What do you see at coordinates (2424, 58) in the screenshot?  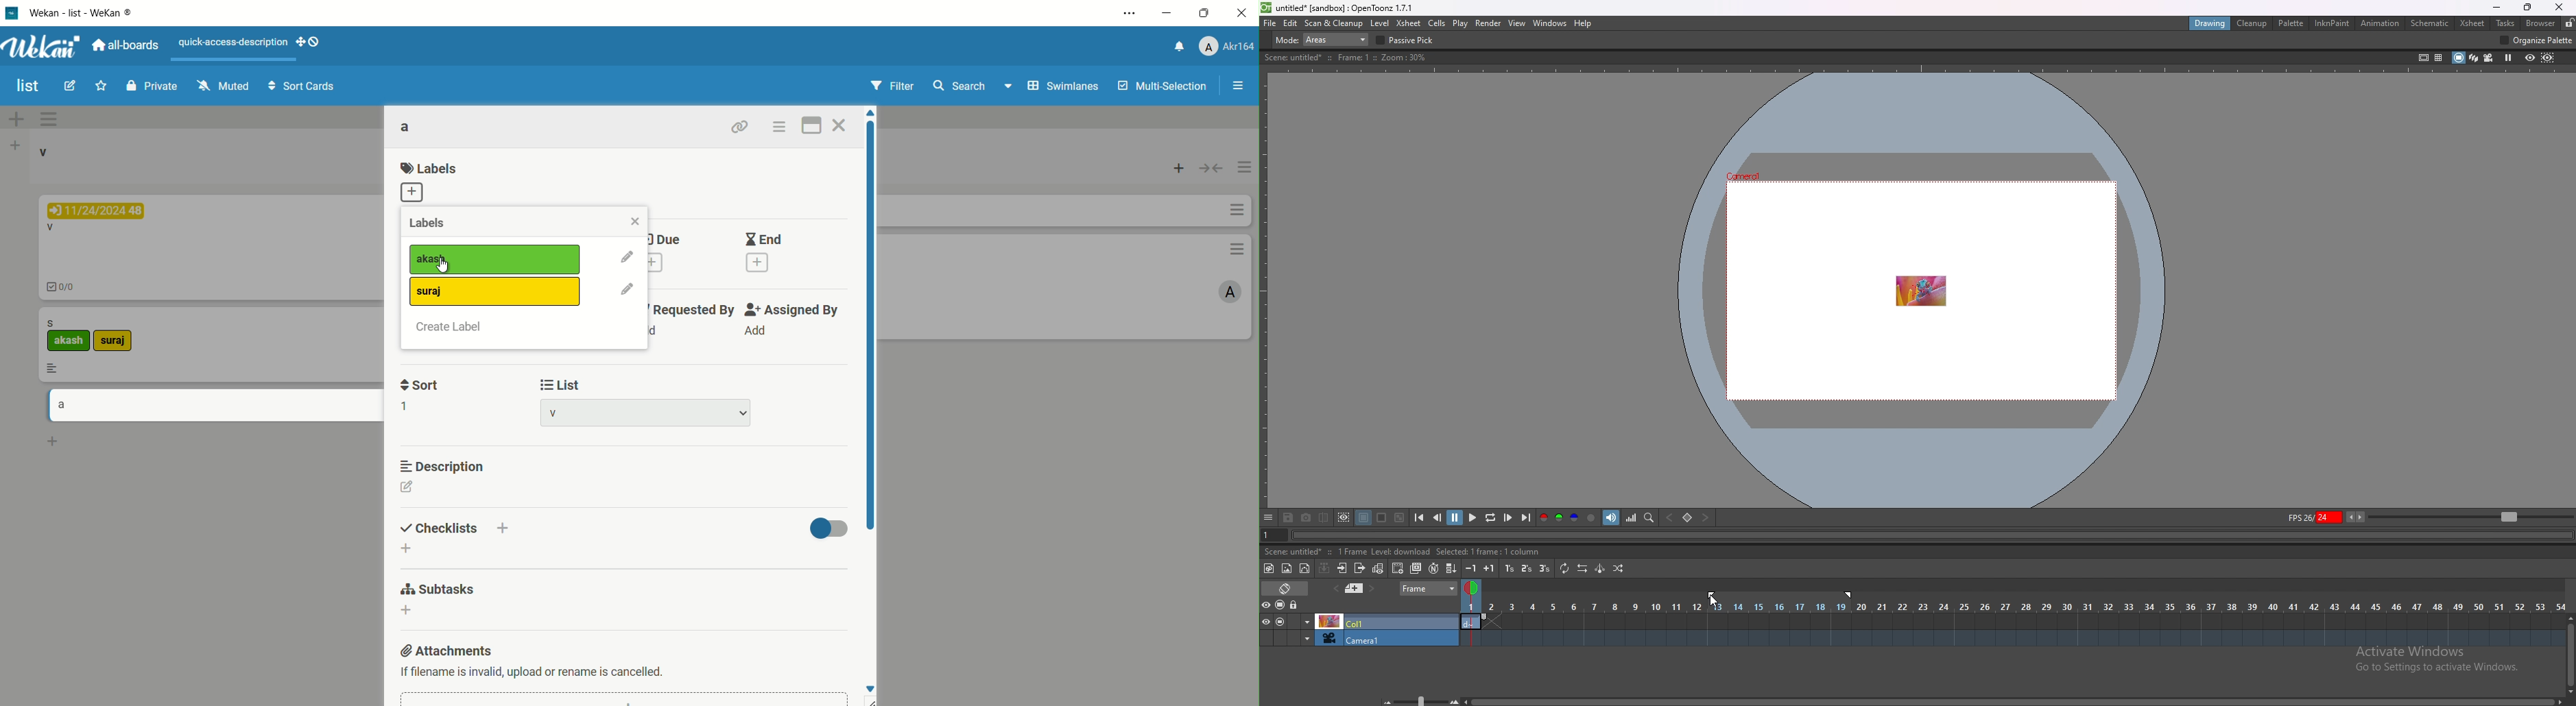 I see `safe area` at bounding box center [2424, 58].